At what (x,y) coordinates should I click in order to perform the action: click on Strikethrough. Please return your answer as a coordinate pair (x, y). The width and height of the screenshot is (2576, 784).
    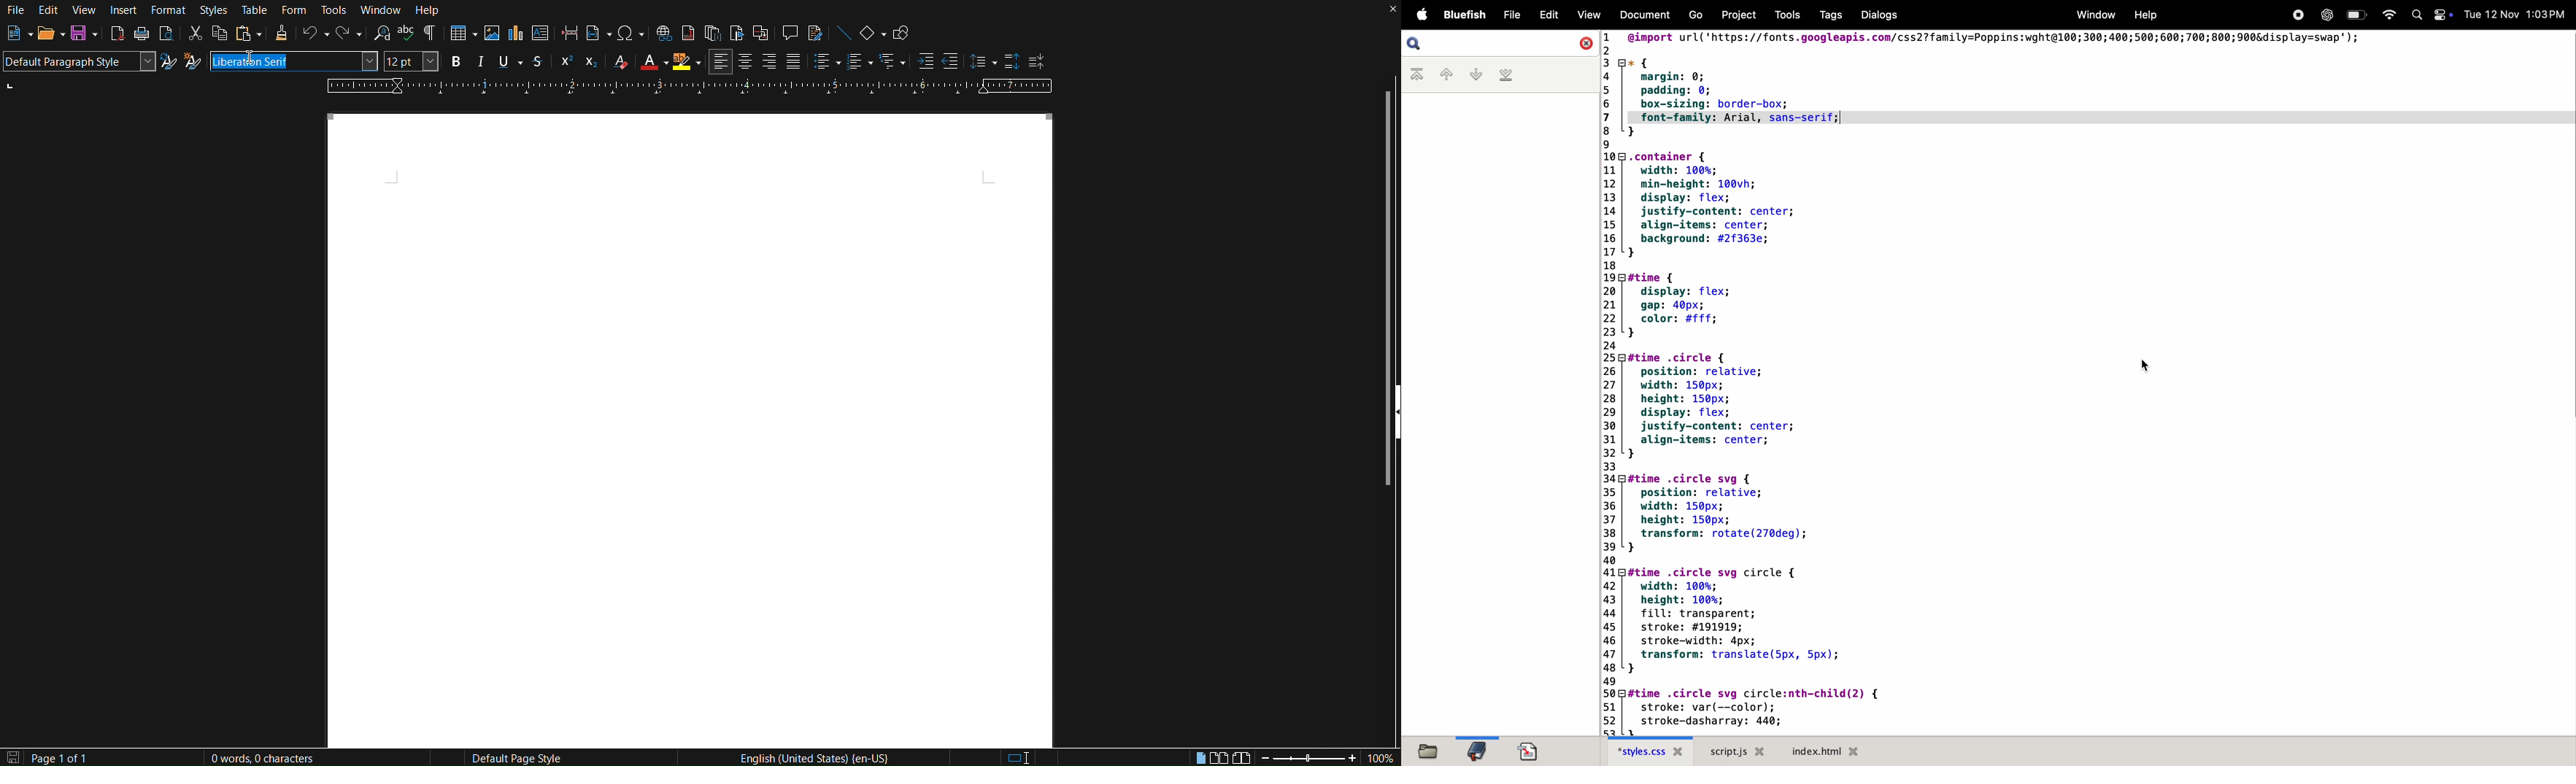
    Looking at the image, I should click on (538, 61).